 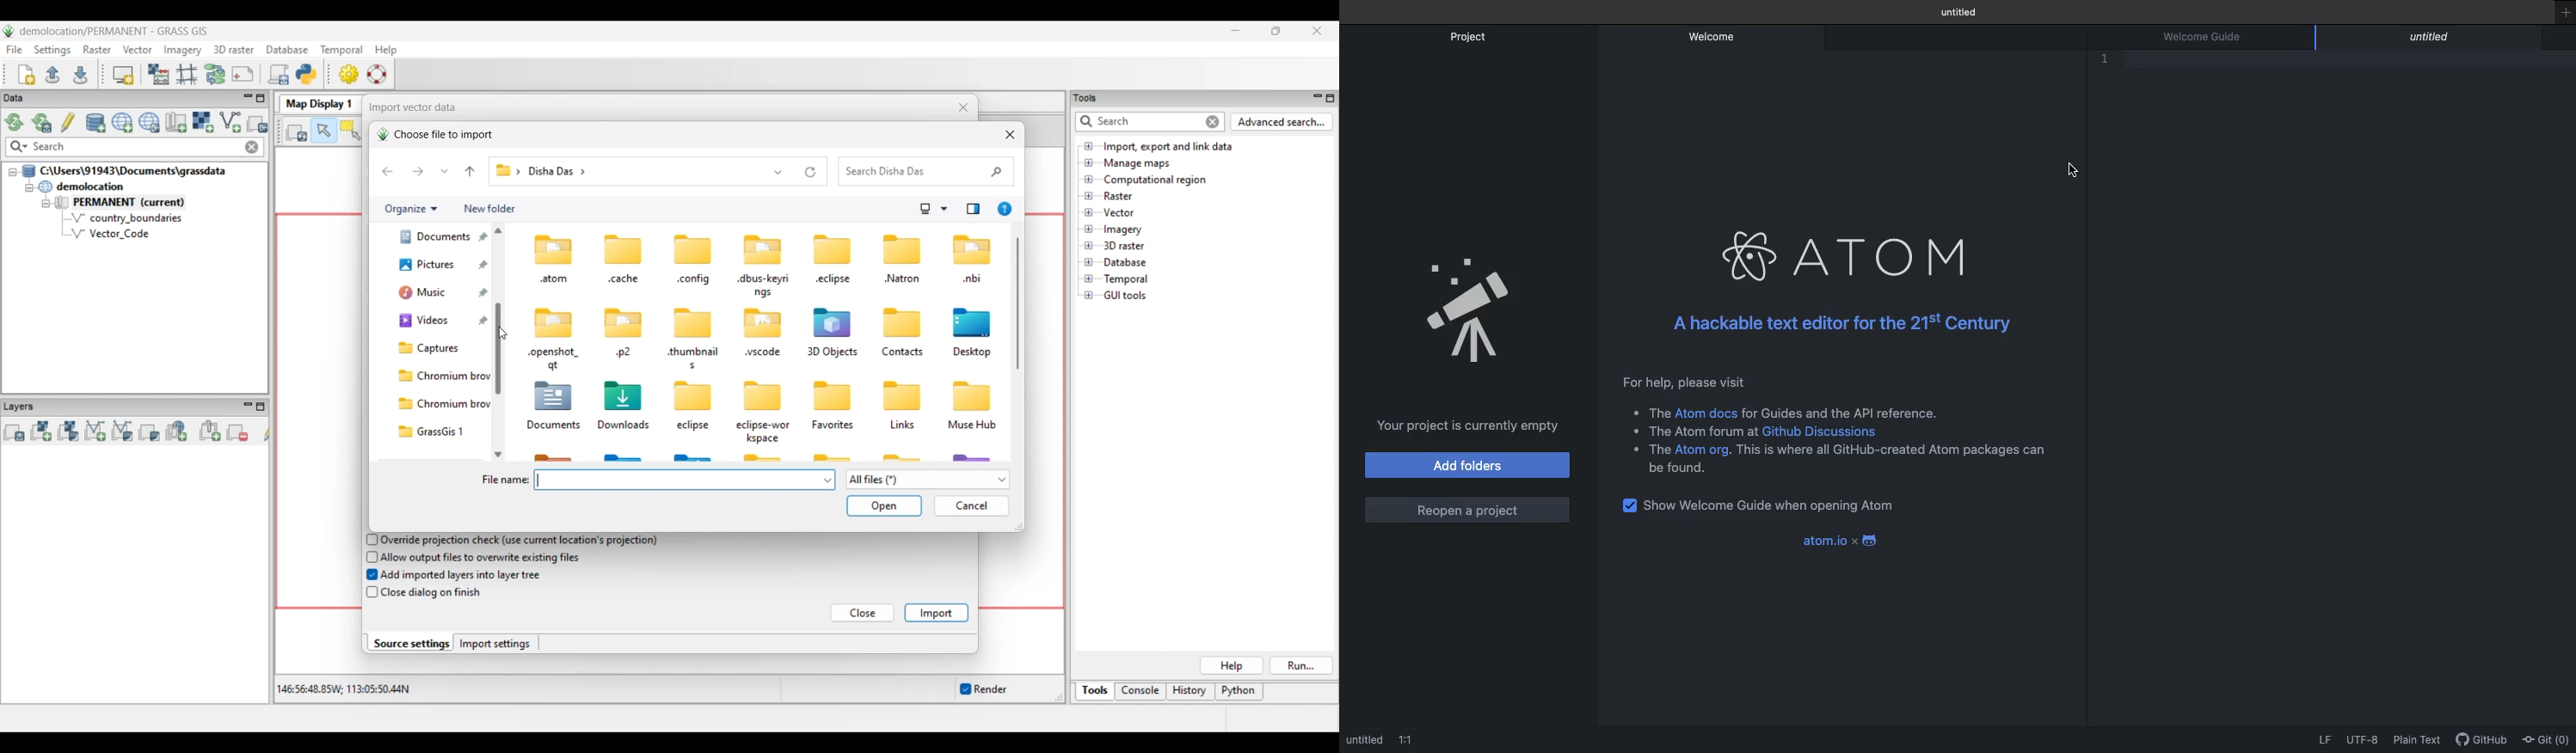 What do you see at coordinates (2432, 39) in the screenshot?
I see `editor` at bounding box center [2432, 39].